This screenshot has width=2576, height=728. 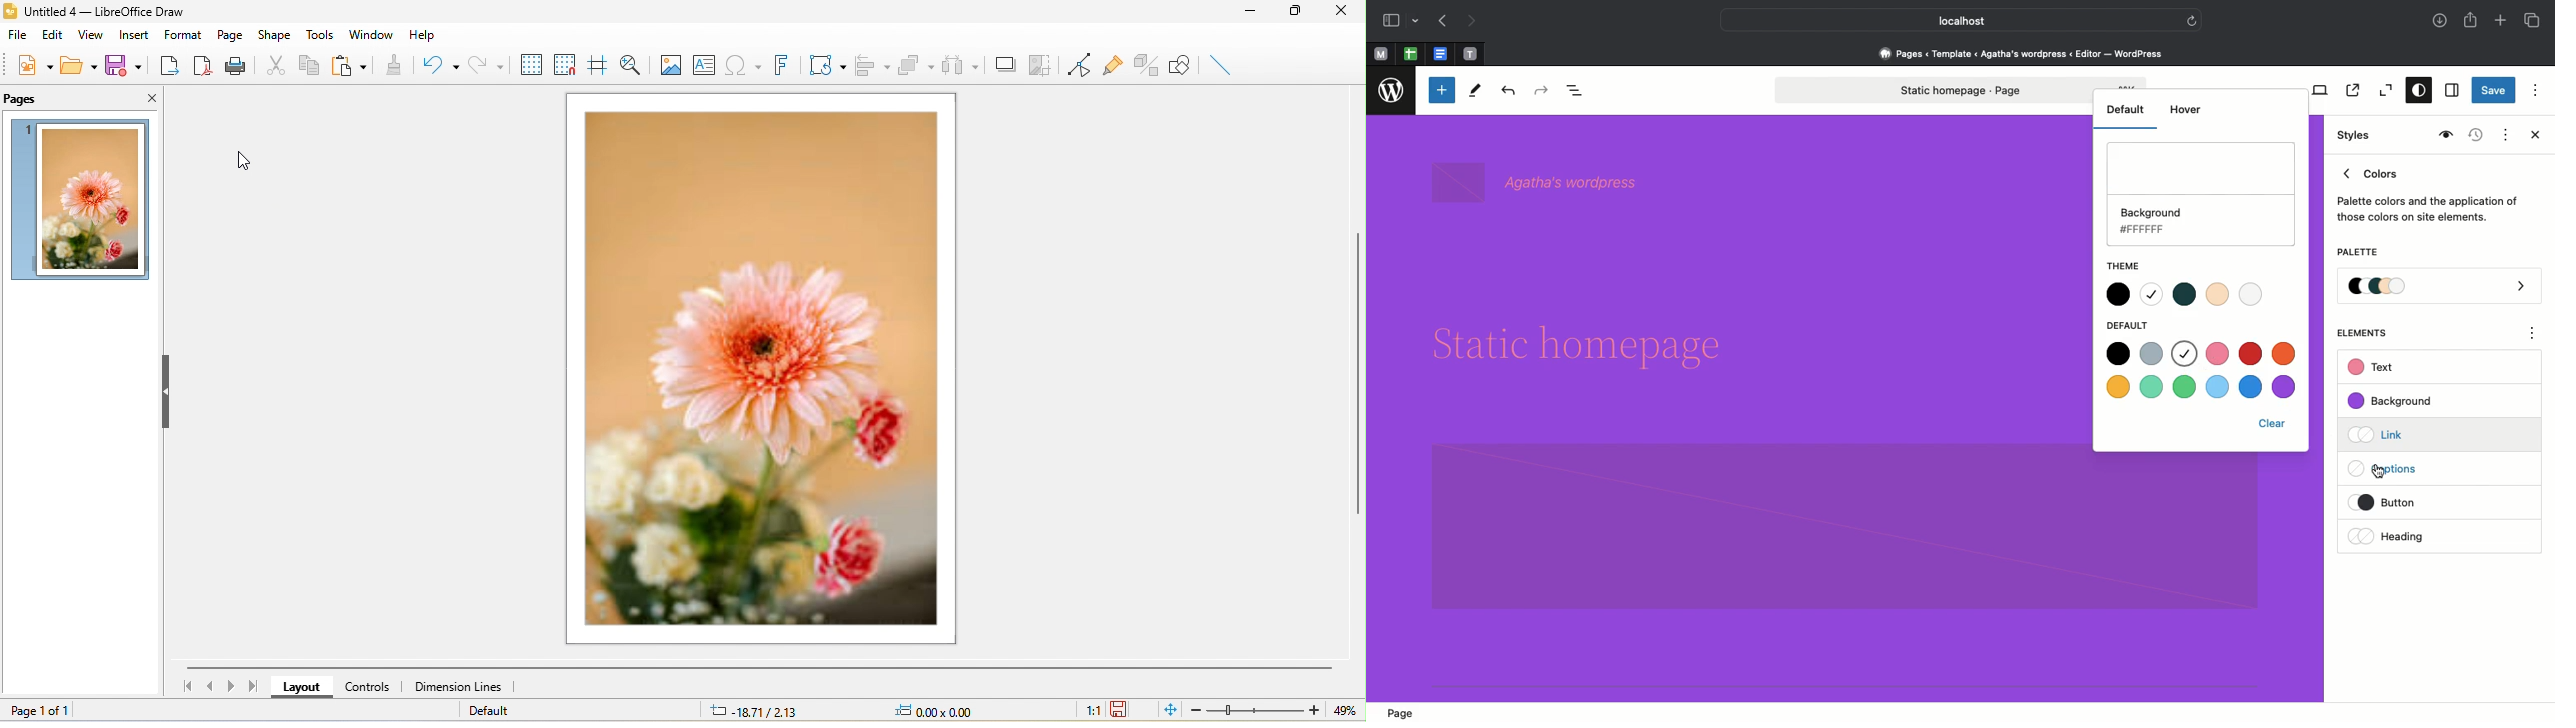 I want to click on cut, so click(x=274, y=63).